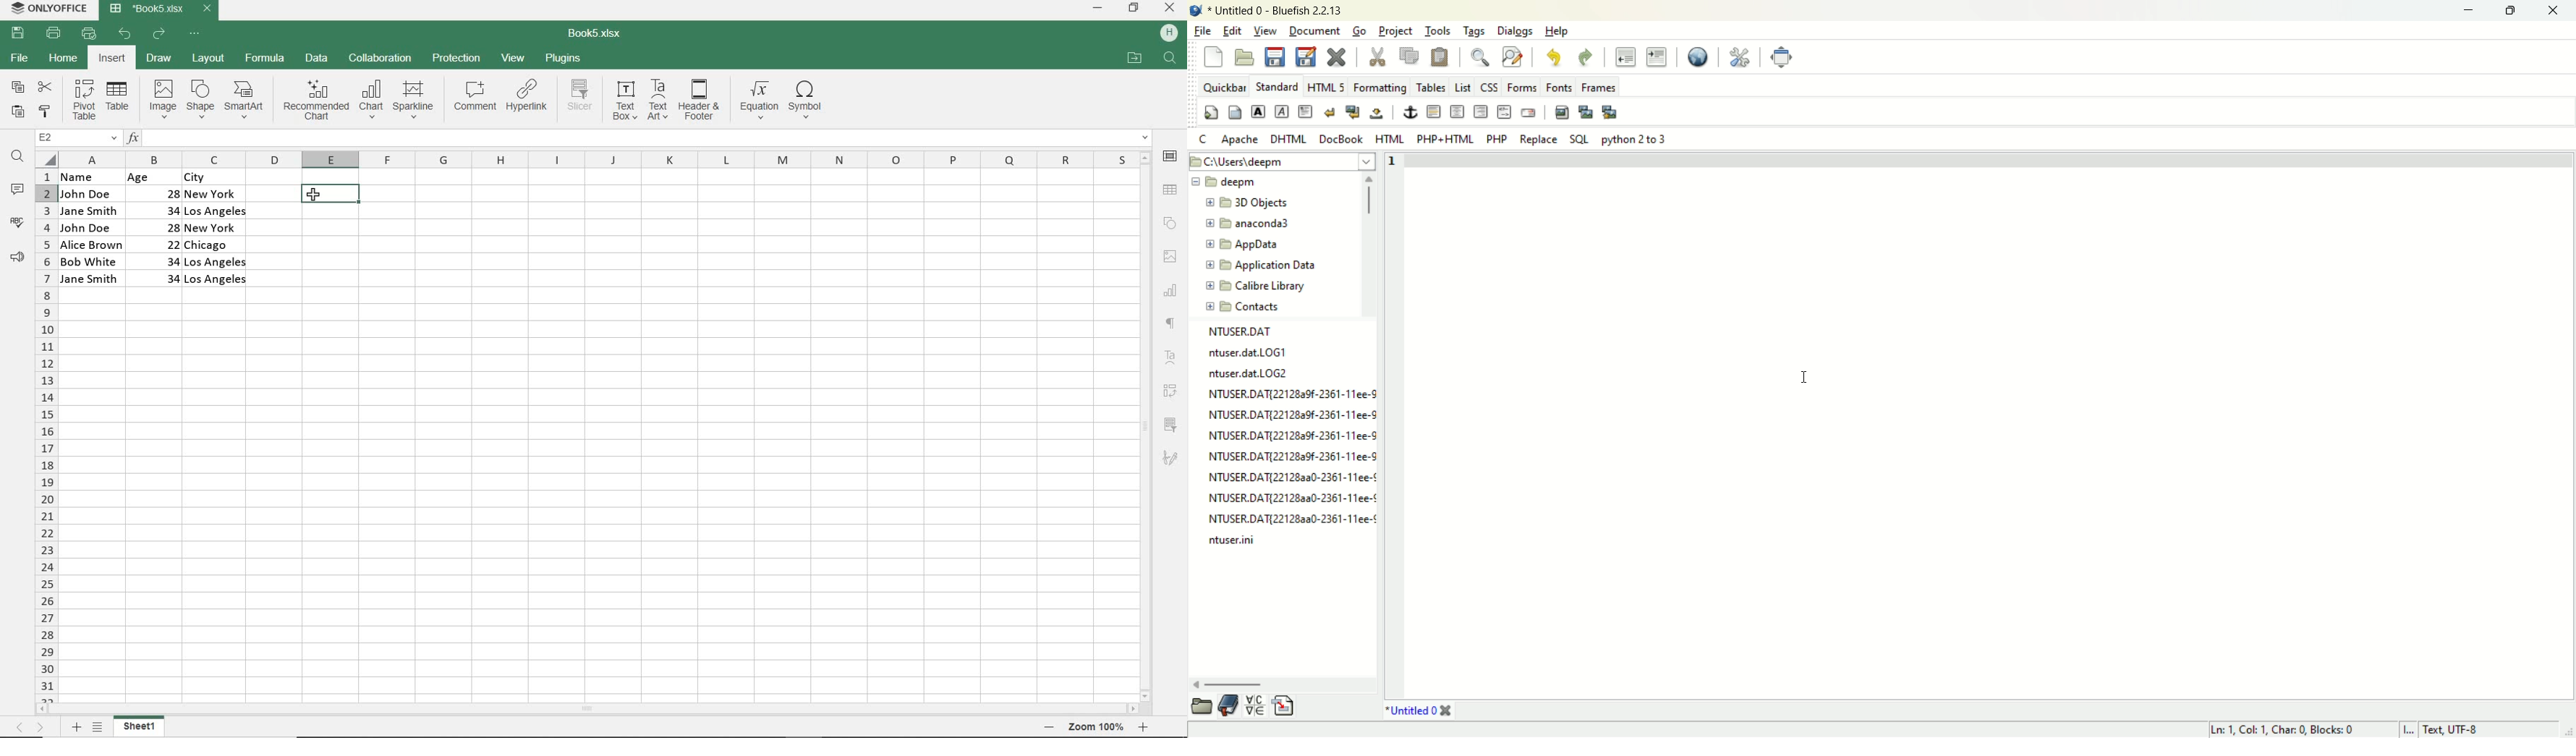 This screenshot has width=2576, height=756. I want to click on forms, so click(1523, 87).